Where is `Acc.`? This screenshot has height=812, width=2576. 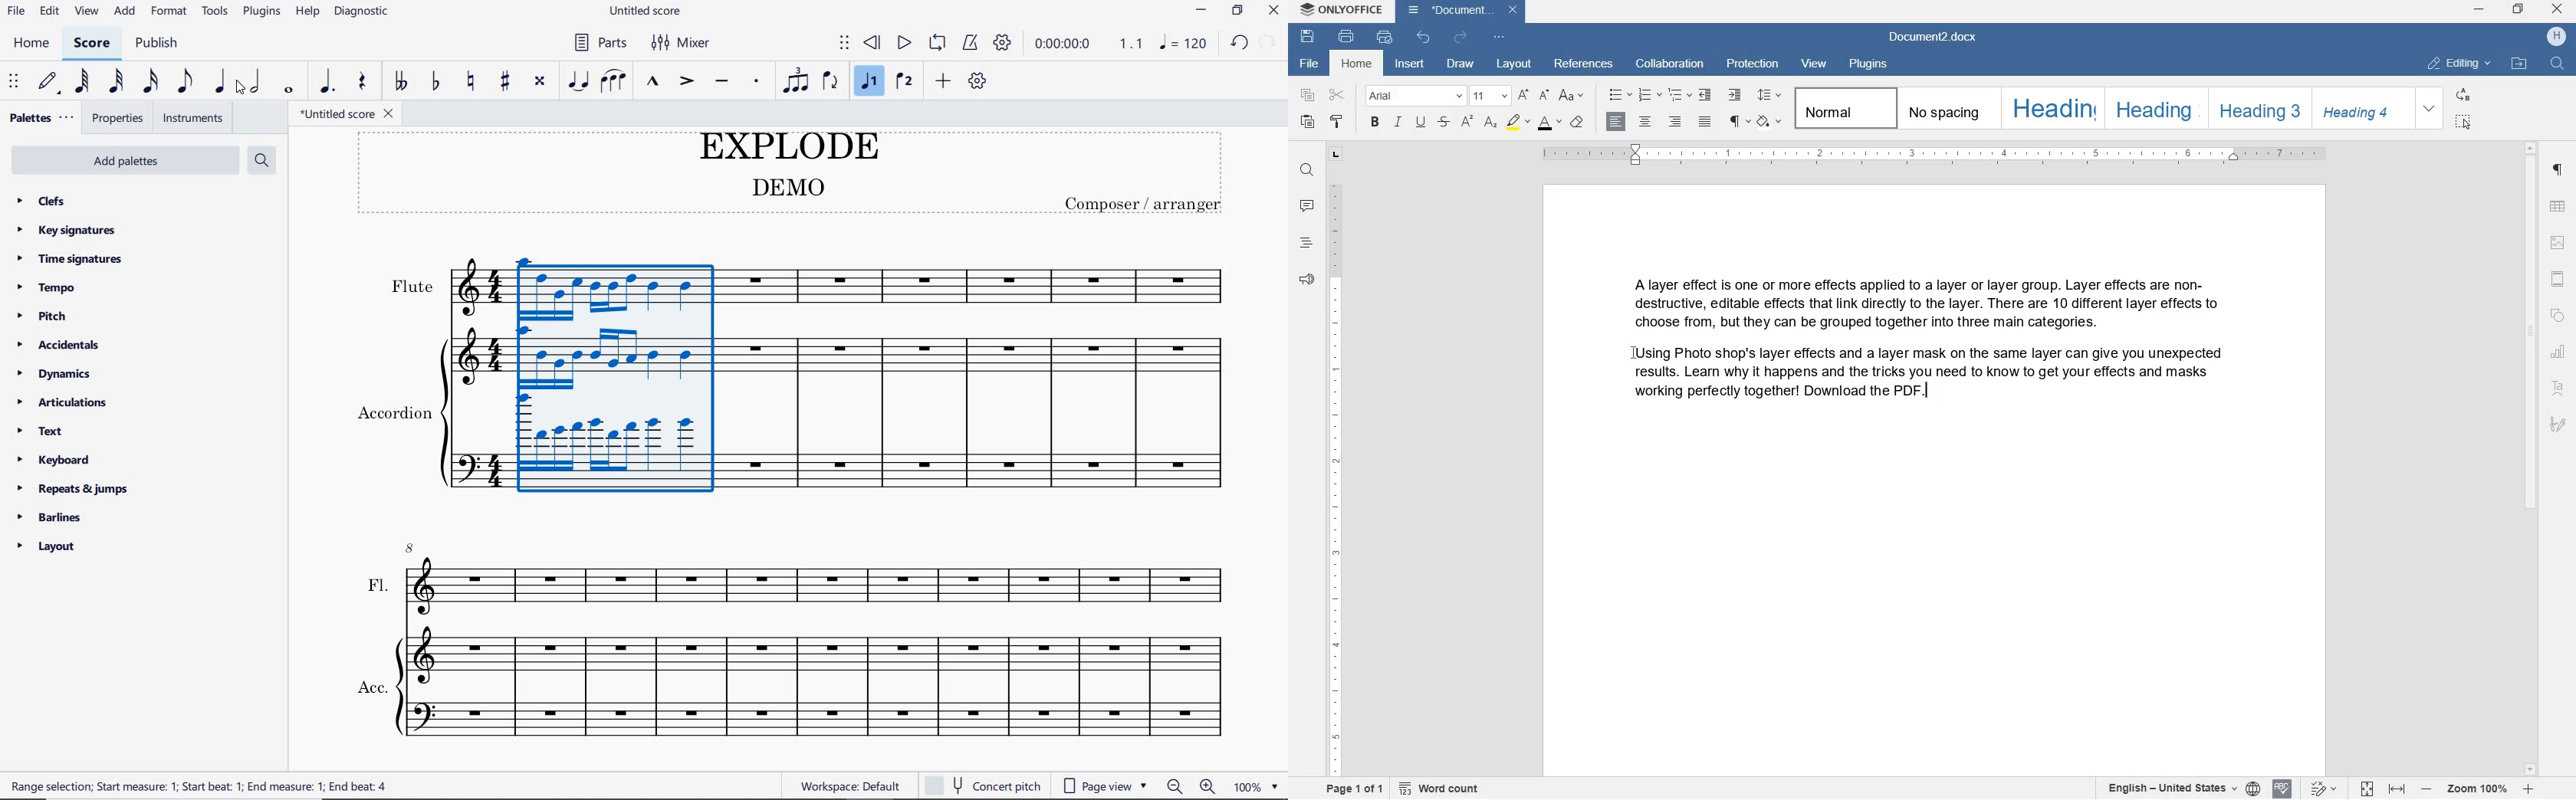 Acc. is located at coordinates (795, 657).